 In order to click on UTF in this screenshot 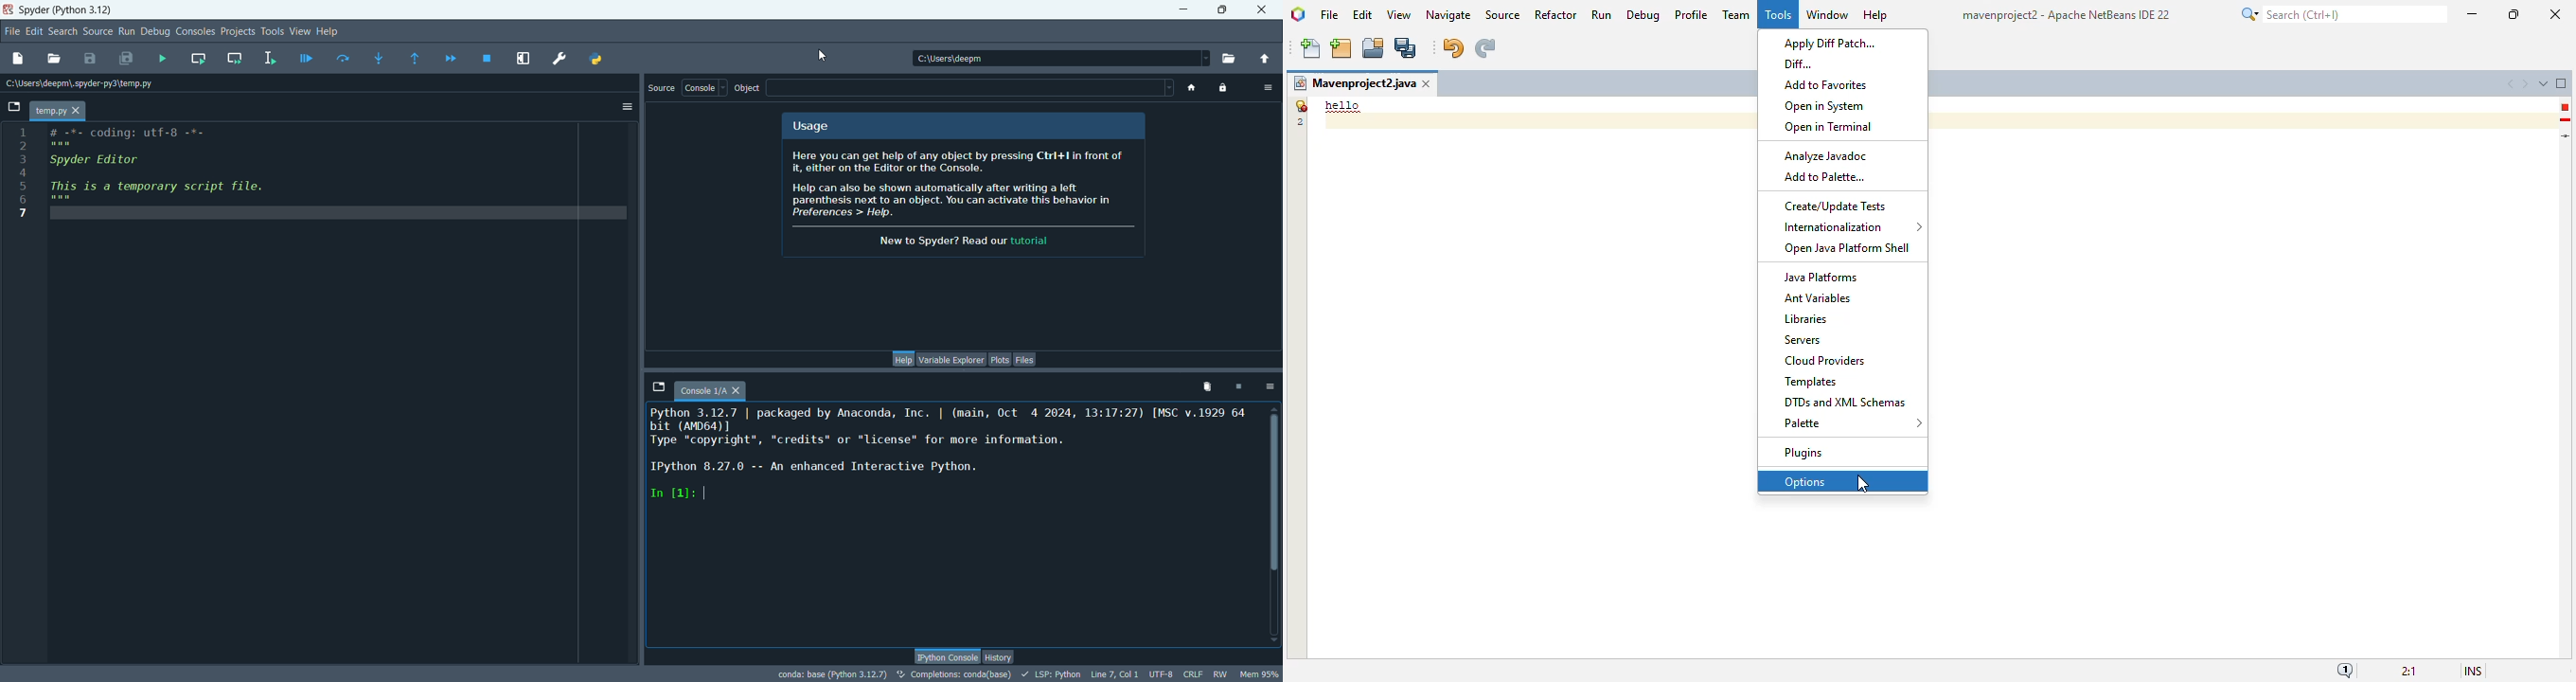, I will do `click(1161, 675)`.